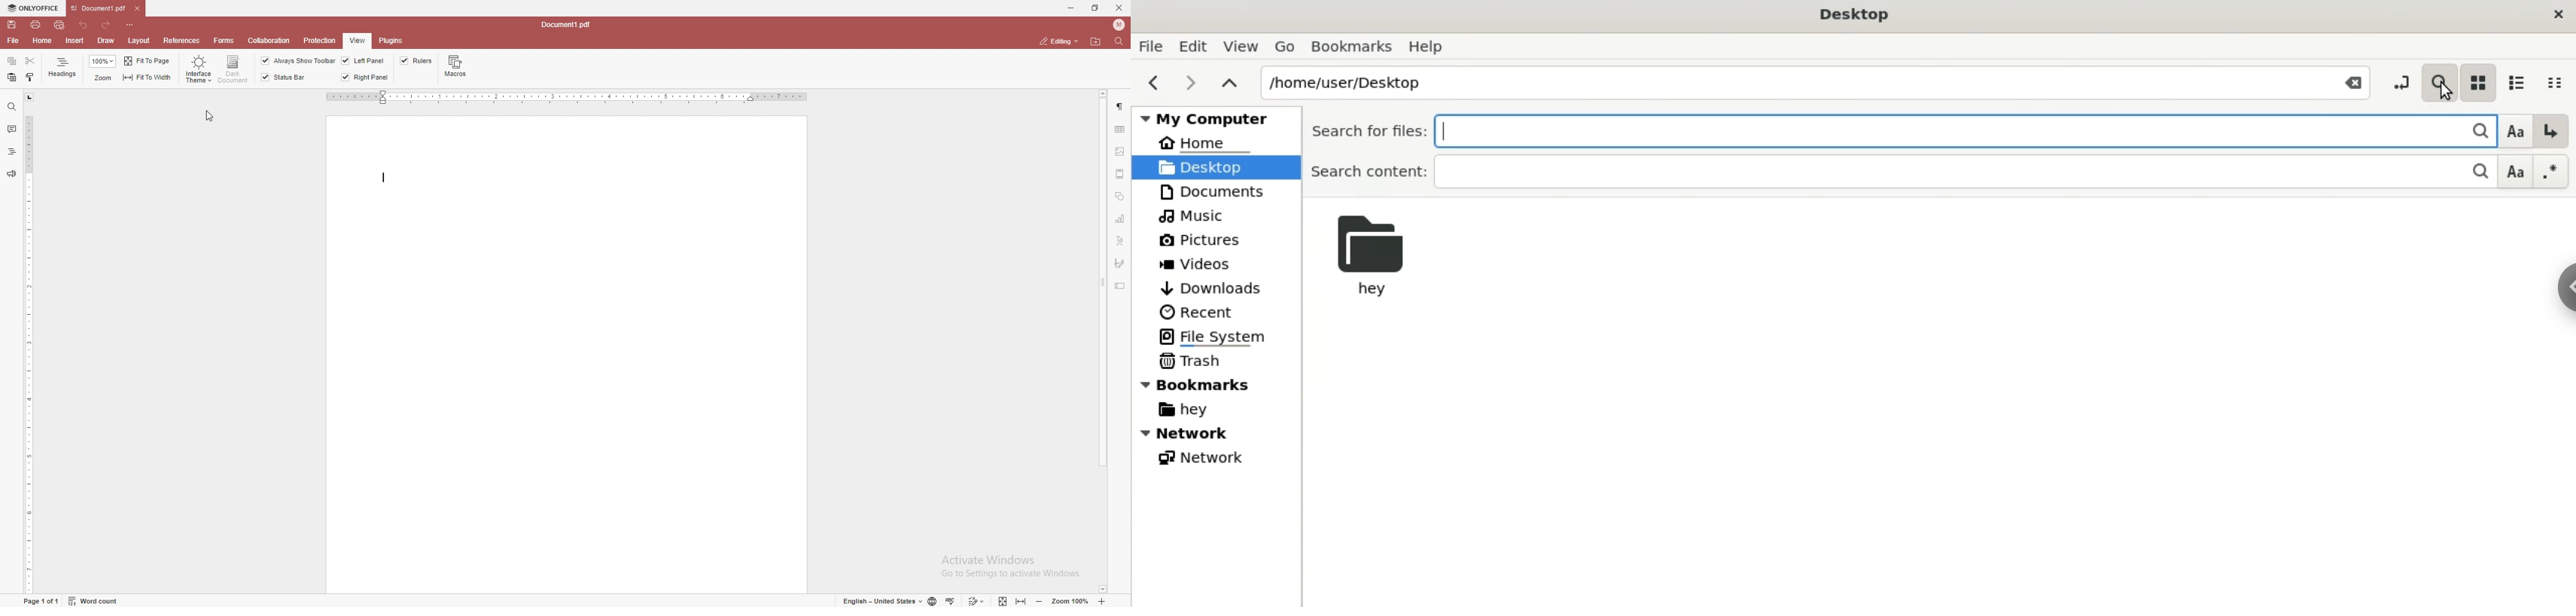 The width and height of the screenshot is (2576, 616). I want to click on change text language, so click(883, 601).